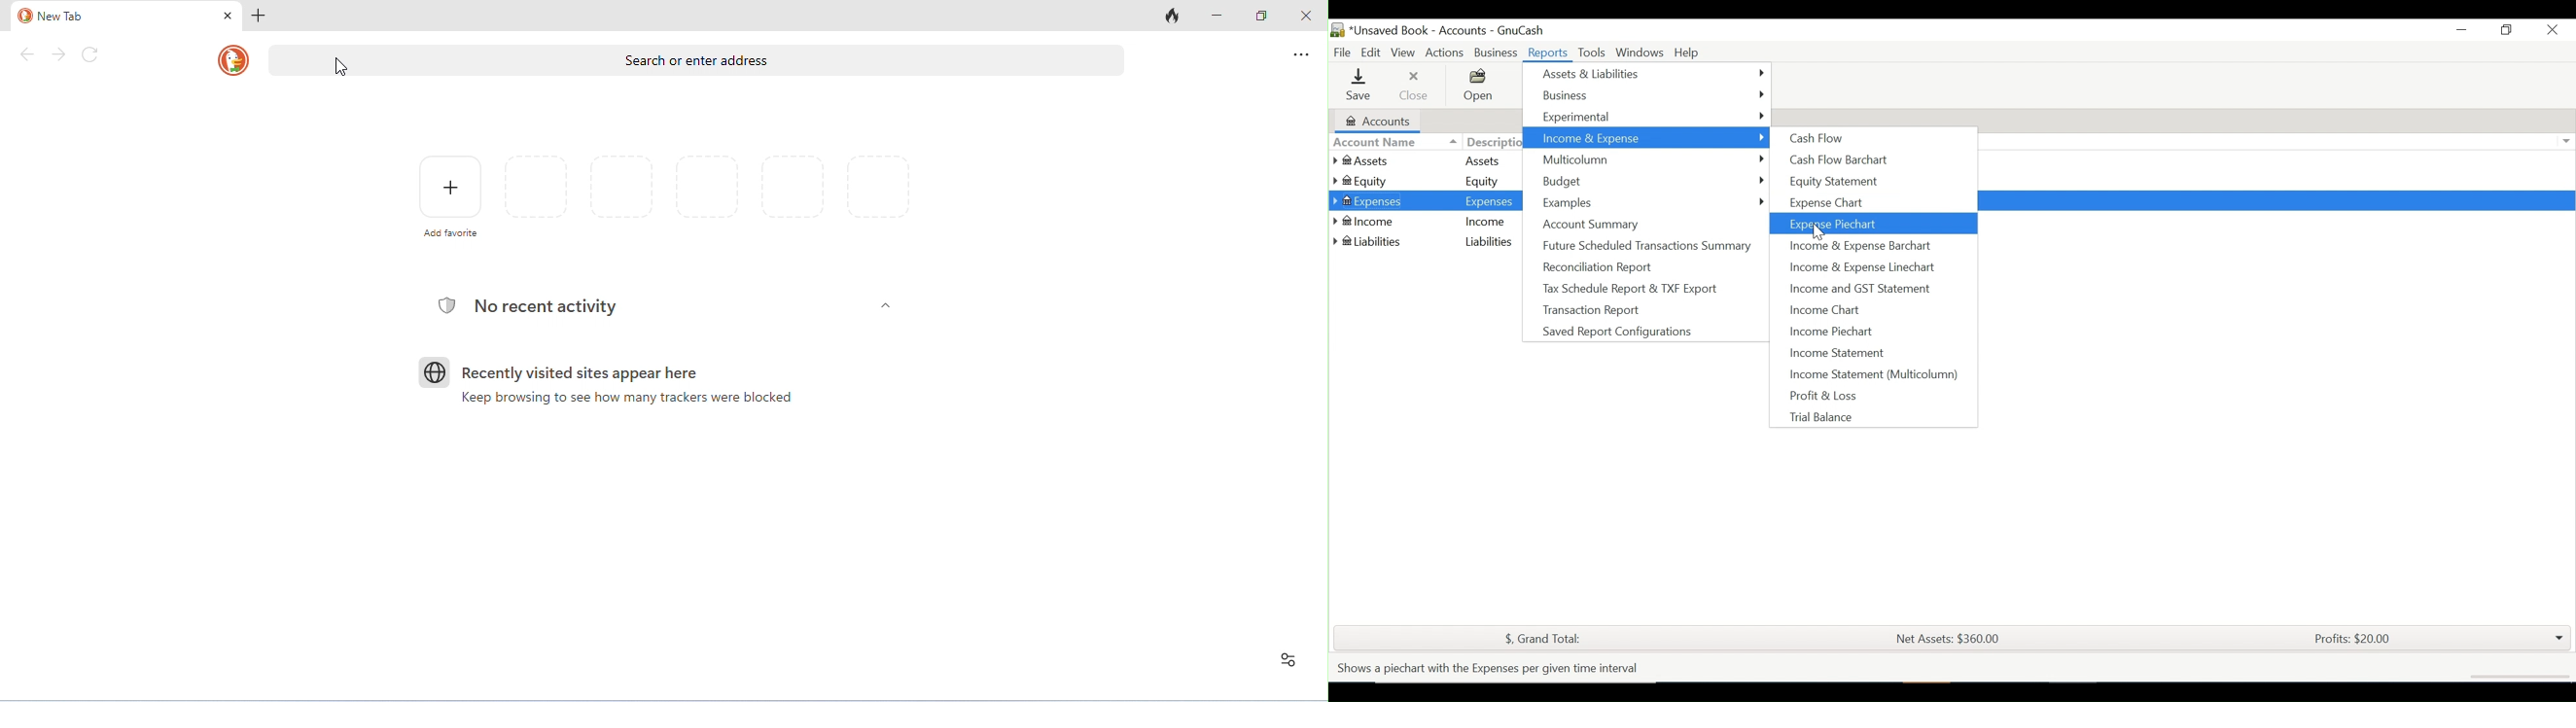 Image resolution: width=2576 pixels, height=728 pixels. I want to click on Accounts Name, so click(1439, 29).